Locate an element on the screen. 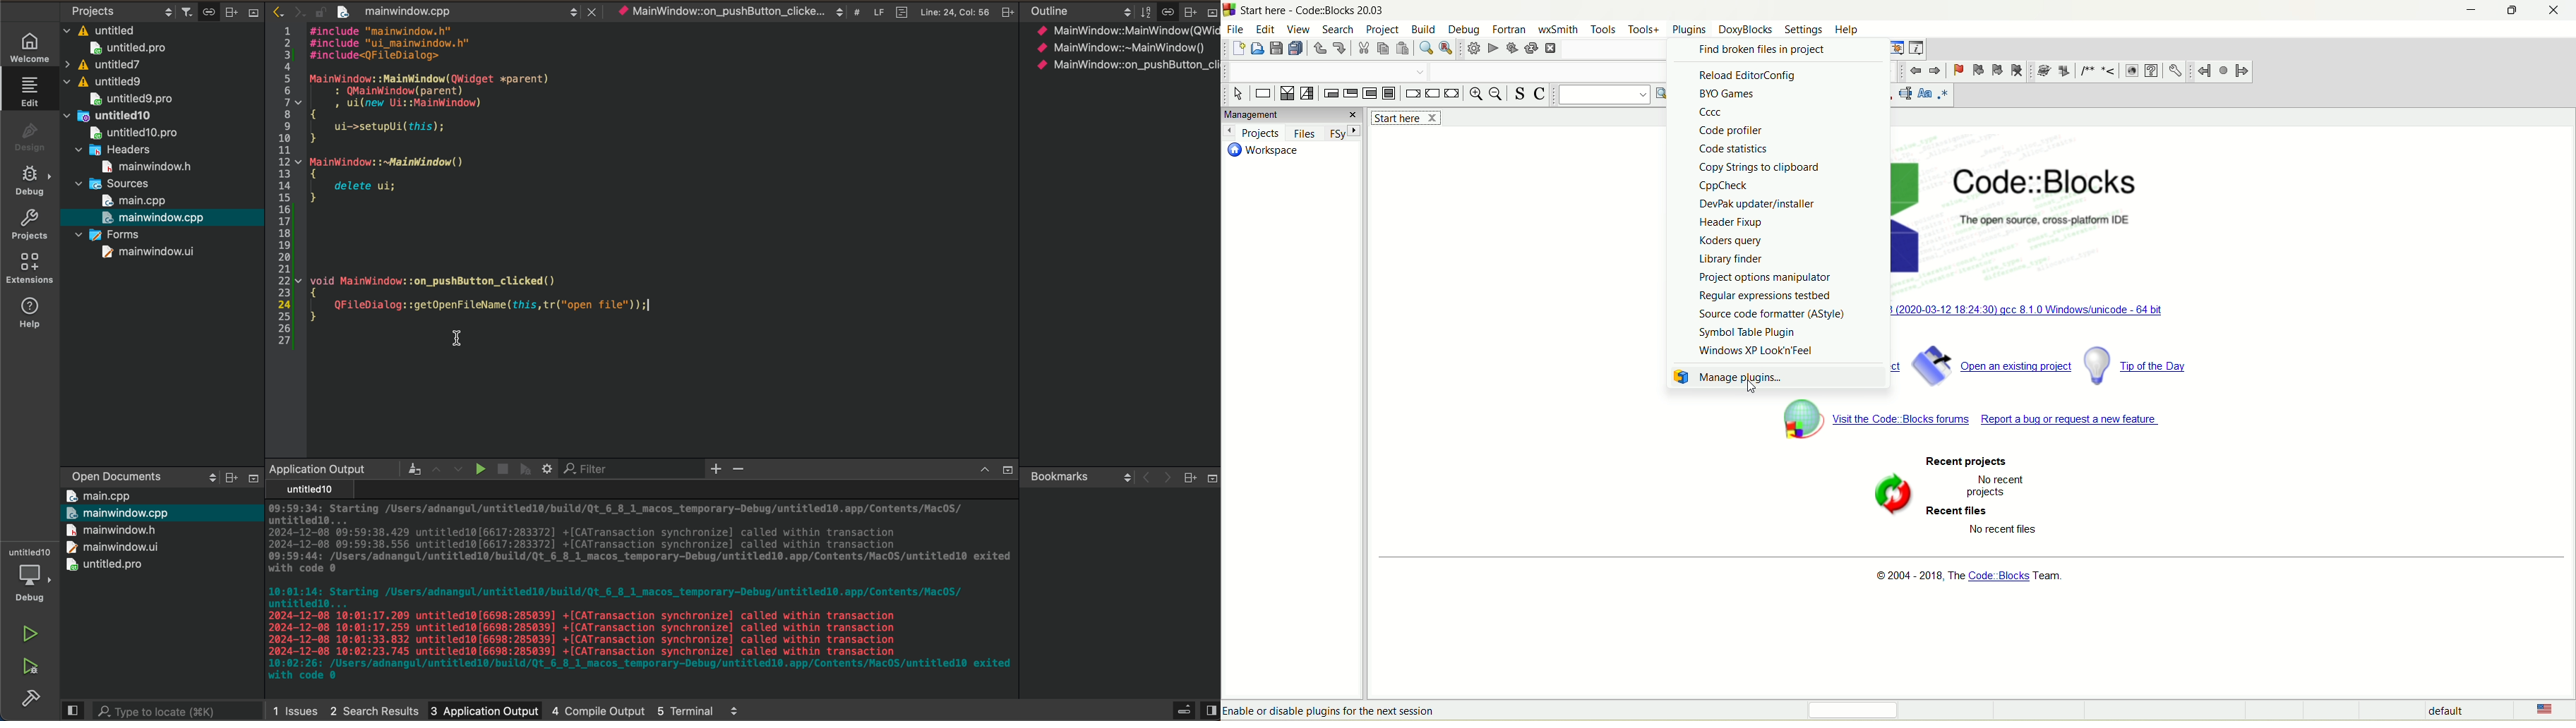  filter is located at coordinates (183, 11).